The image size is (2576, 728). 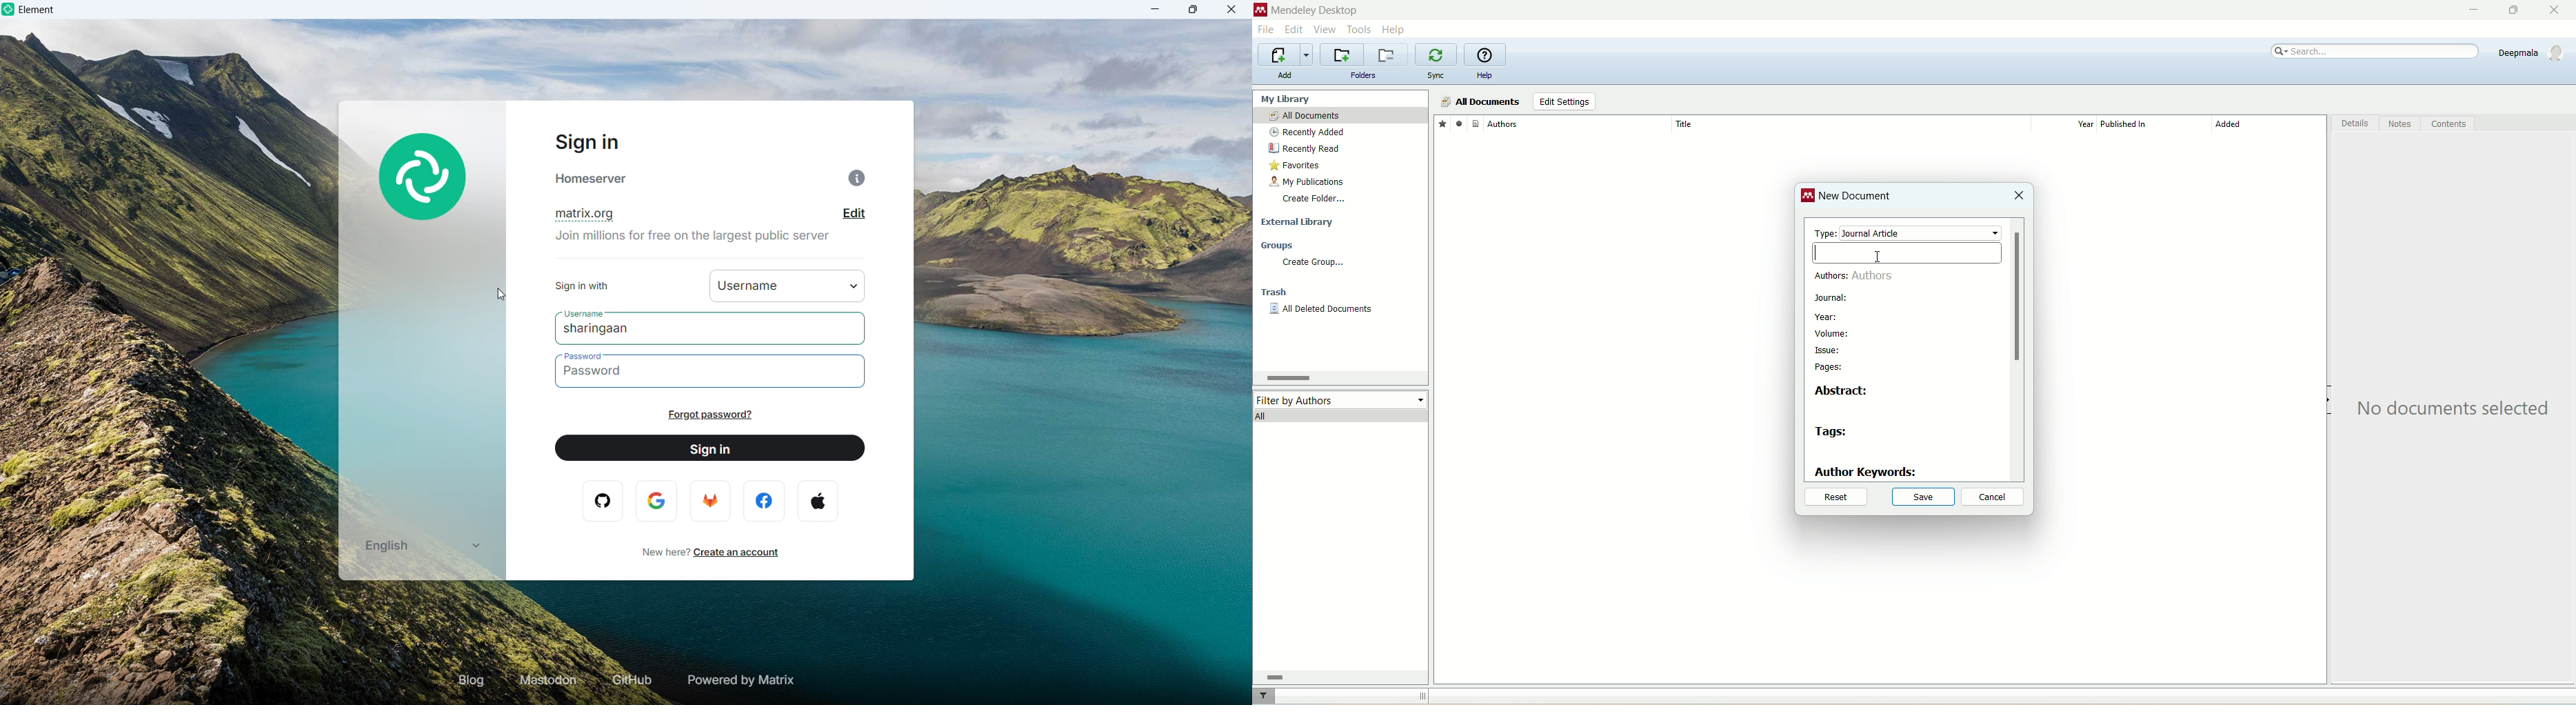 I want to click on synchronize library with mendeley web, so click(x=1438, y=55).